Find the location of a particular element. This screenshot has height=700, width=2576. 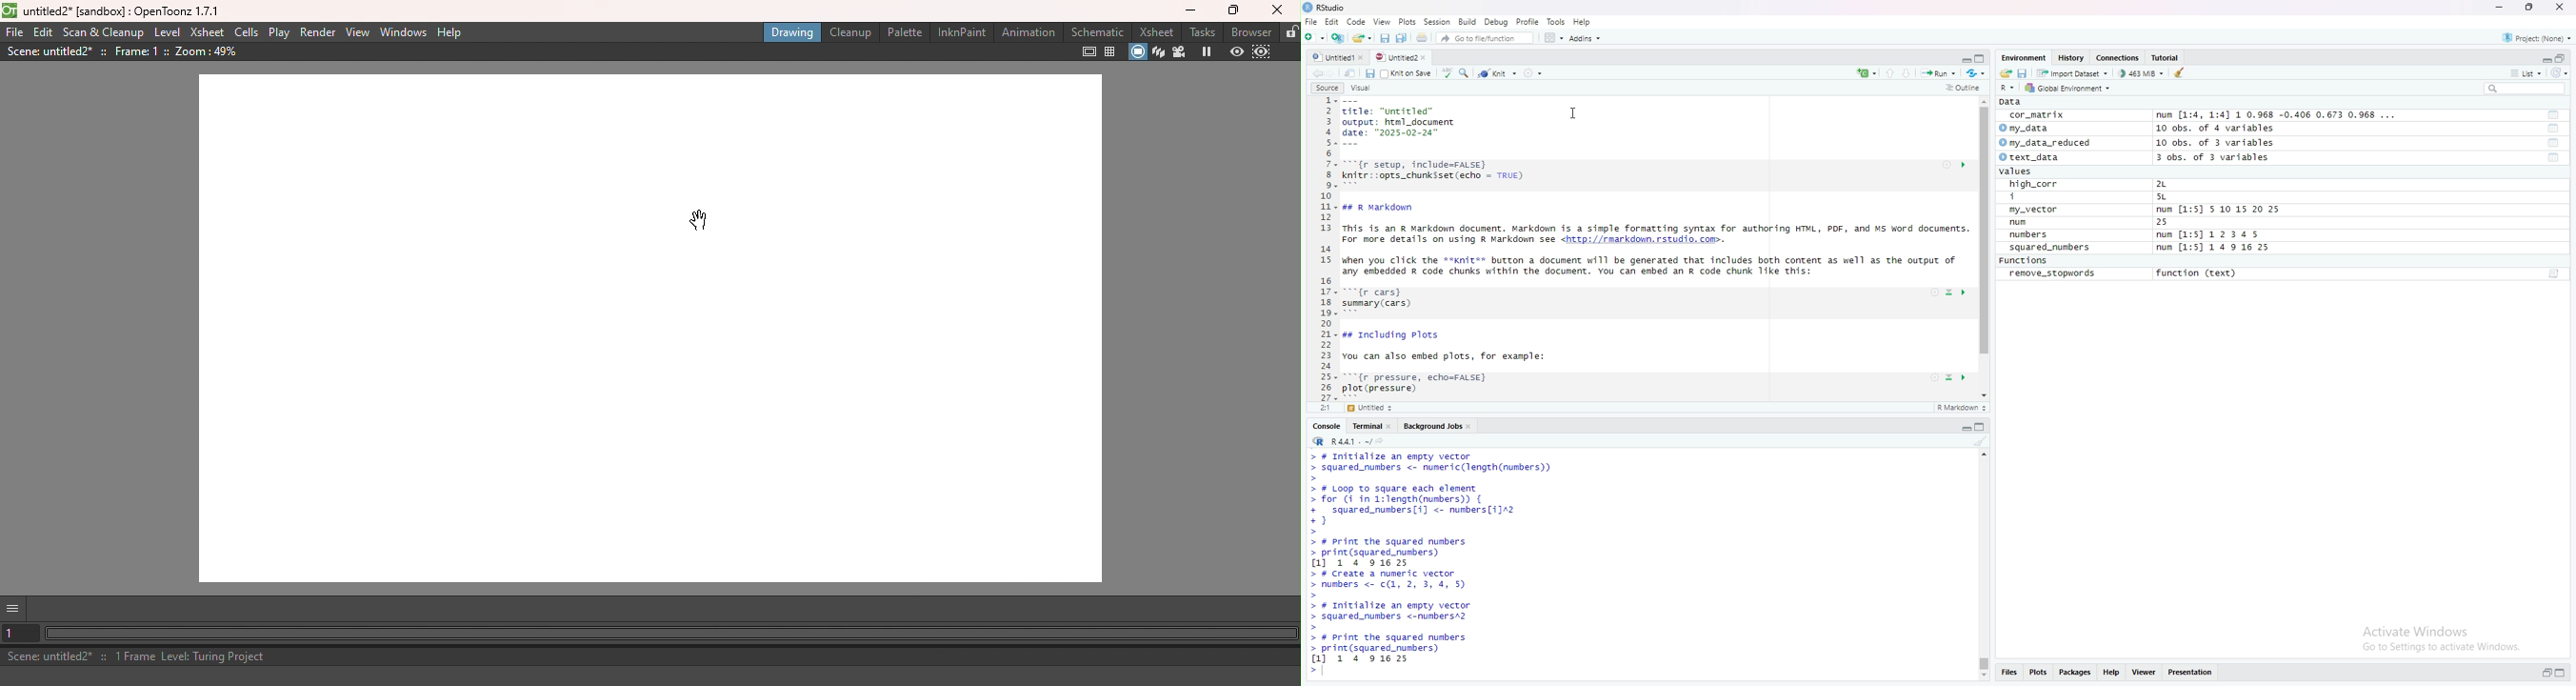

Scrollbar down is located at coordinates (1985, 395).